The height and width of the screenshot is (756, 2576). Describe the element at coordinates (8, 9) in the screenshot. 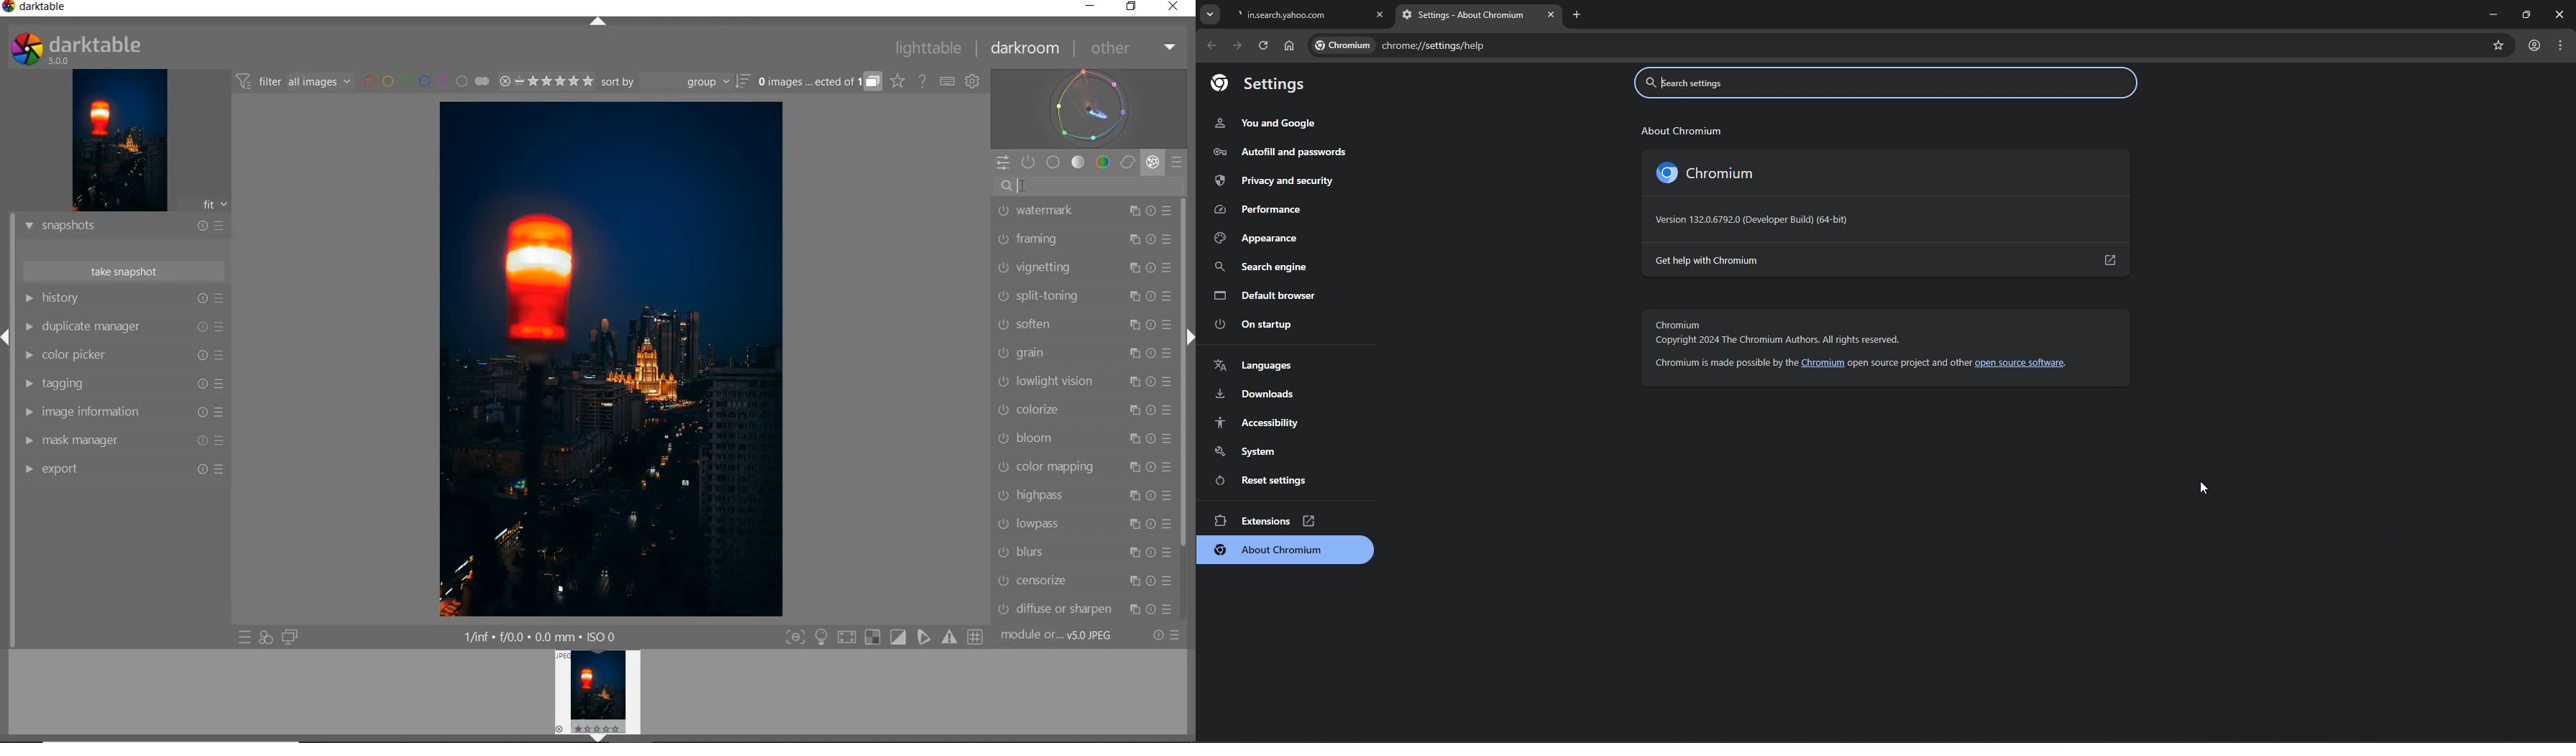

I see `darktable logo` at that location.